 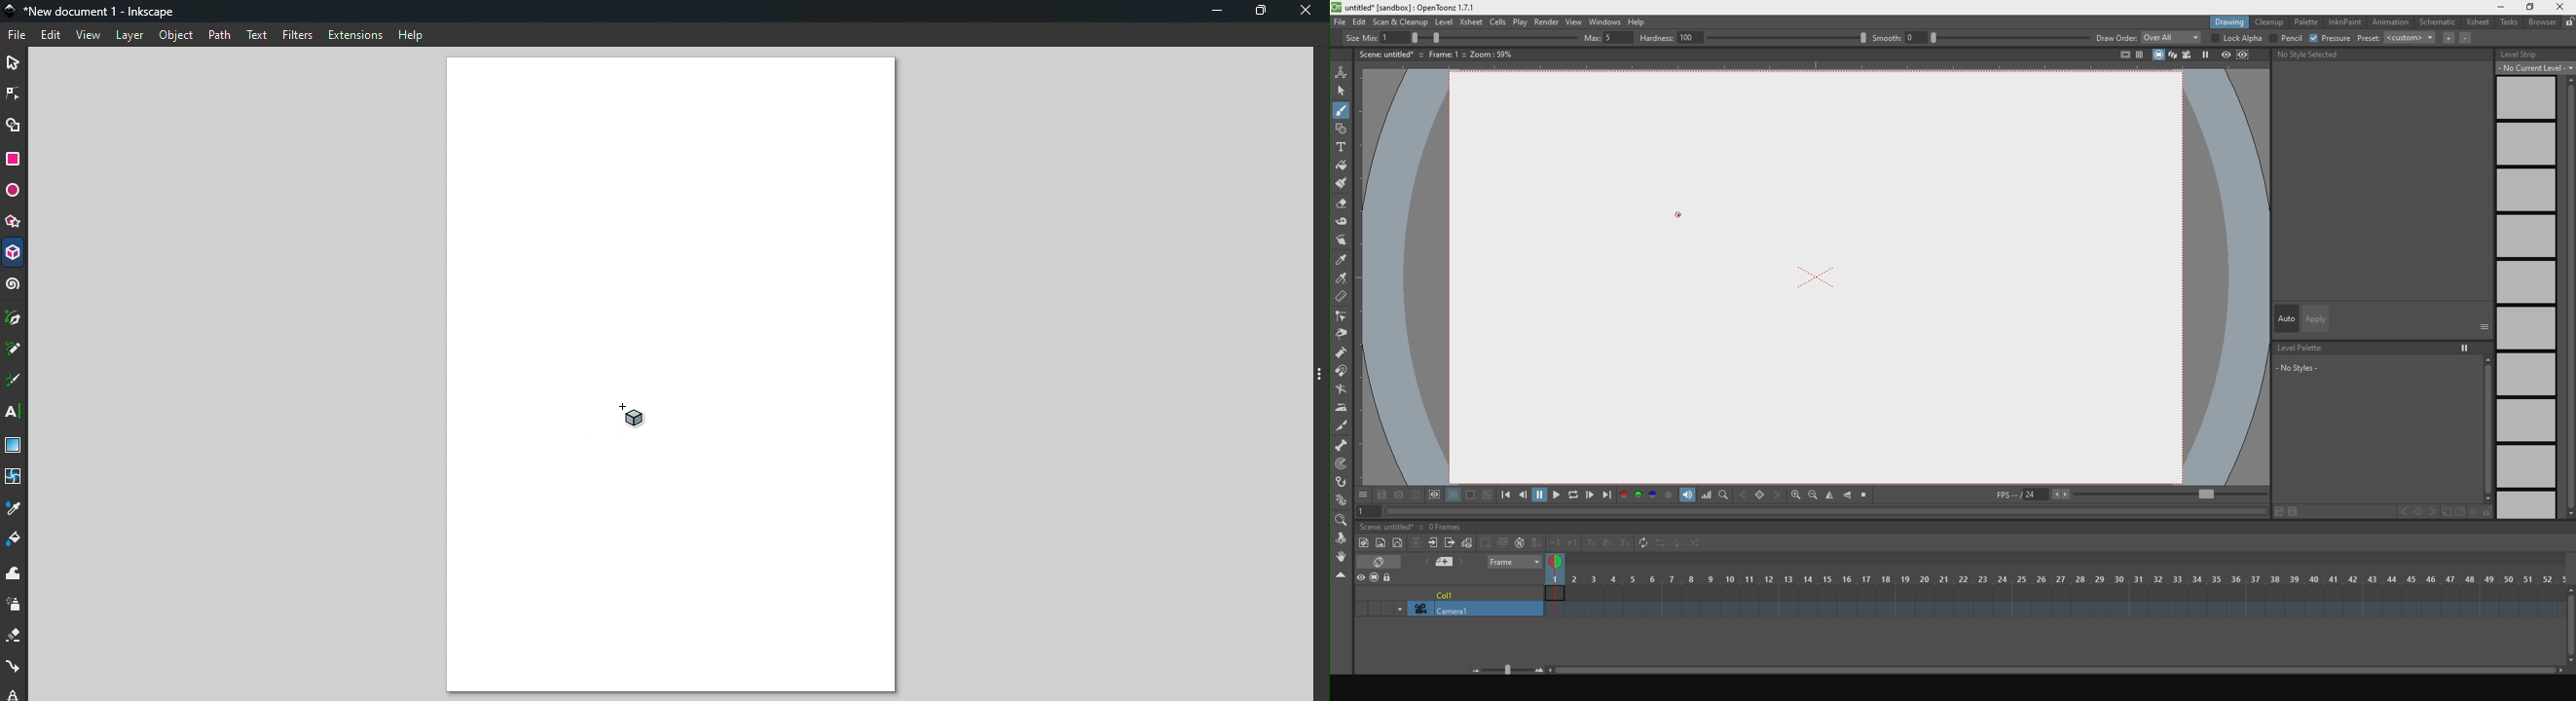 What do you see at coordinates (1342, 425) in the screenshot?
I see `cut` at bounding box center [1342, 425].